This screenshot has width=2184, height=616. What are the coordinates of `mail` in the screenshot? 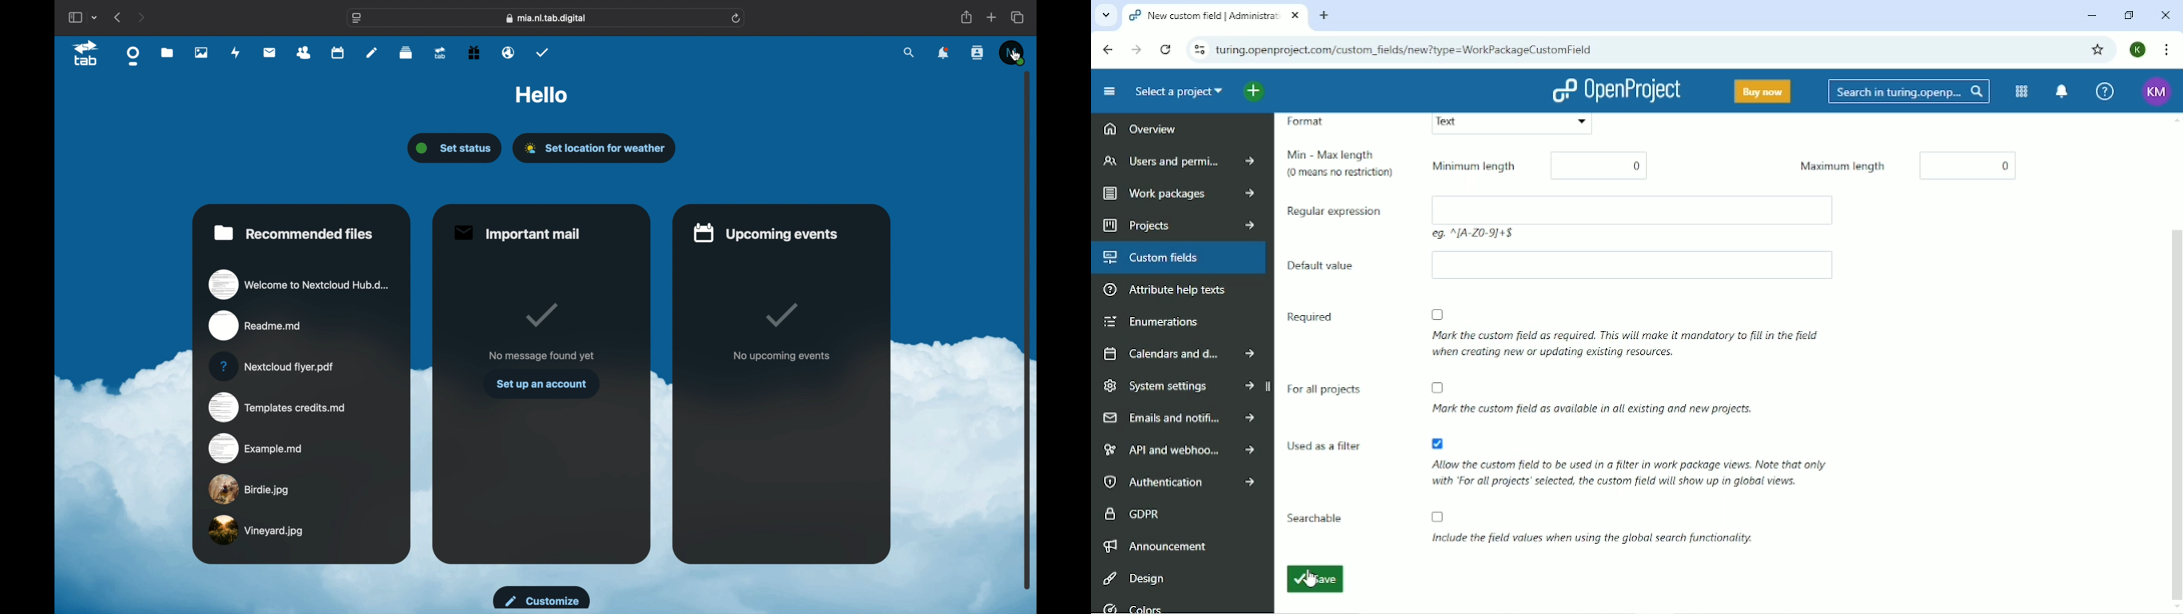 It's located at (269, 52).